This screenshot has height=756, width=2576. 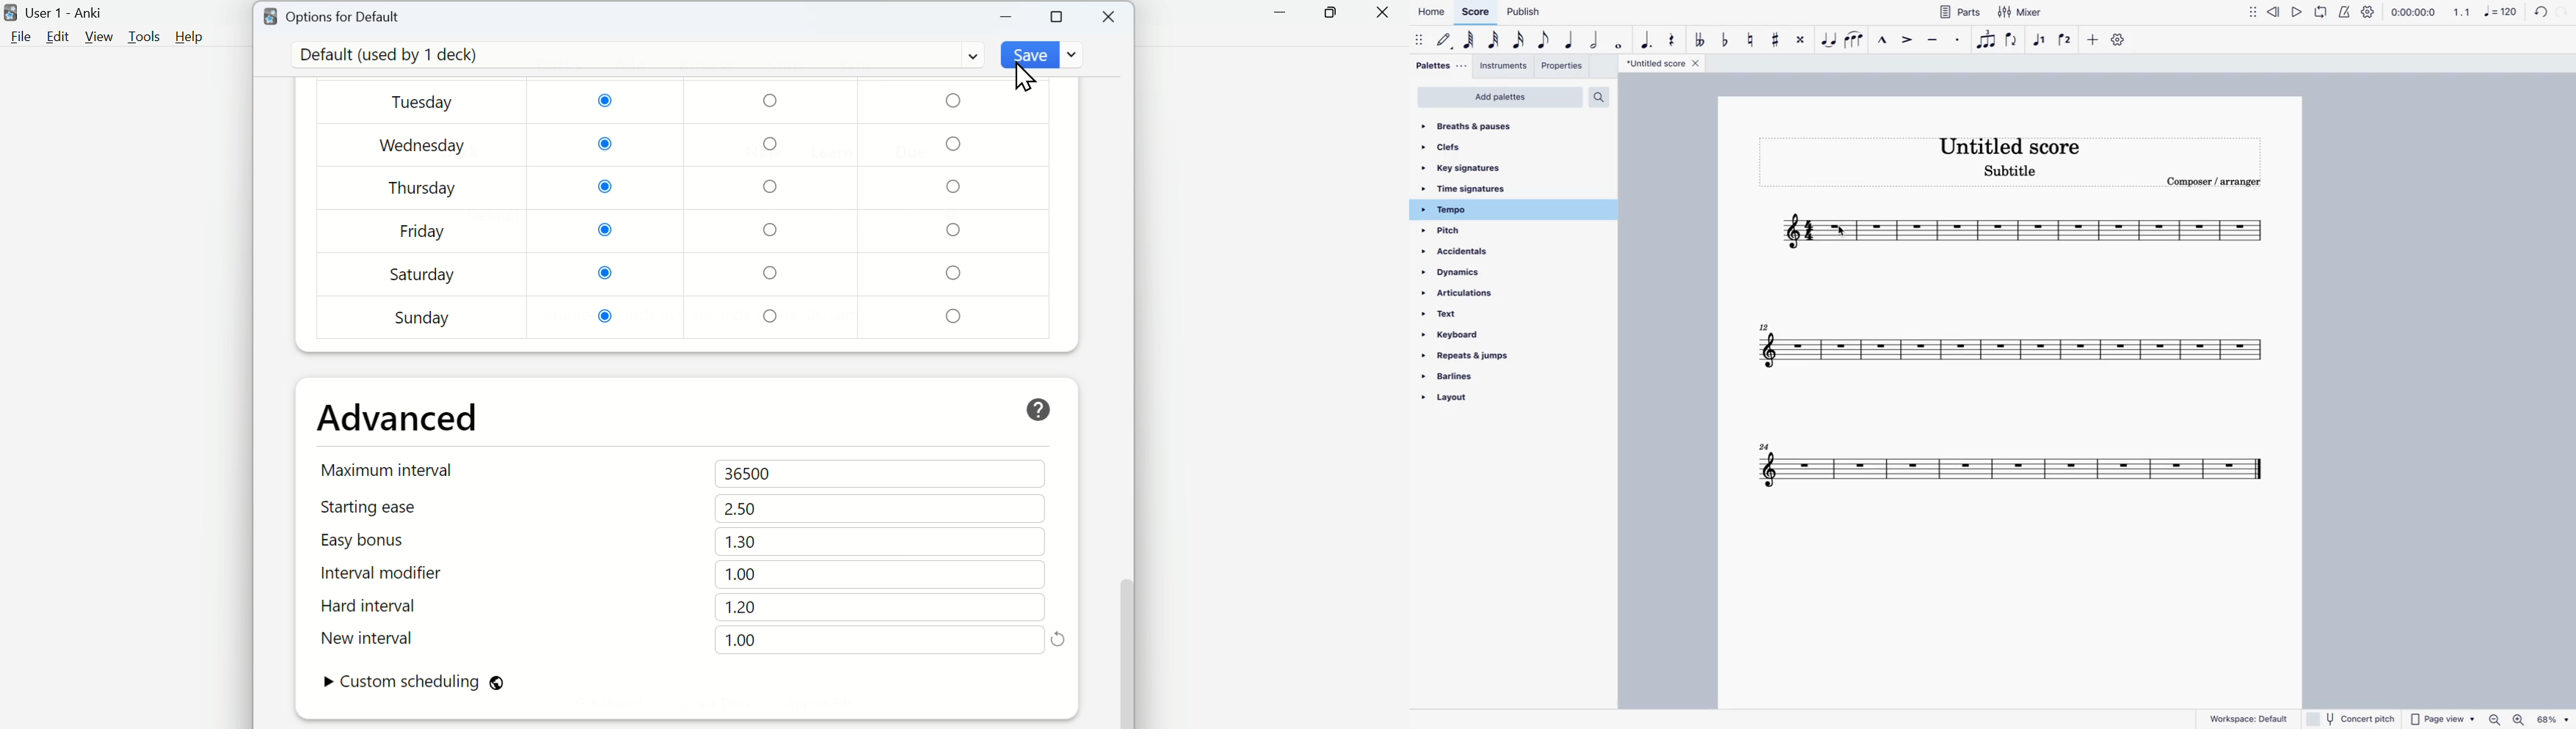 I want to click on Refresh, so click(x=1058, y=638).